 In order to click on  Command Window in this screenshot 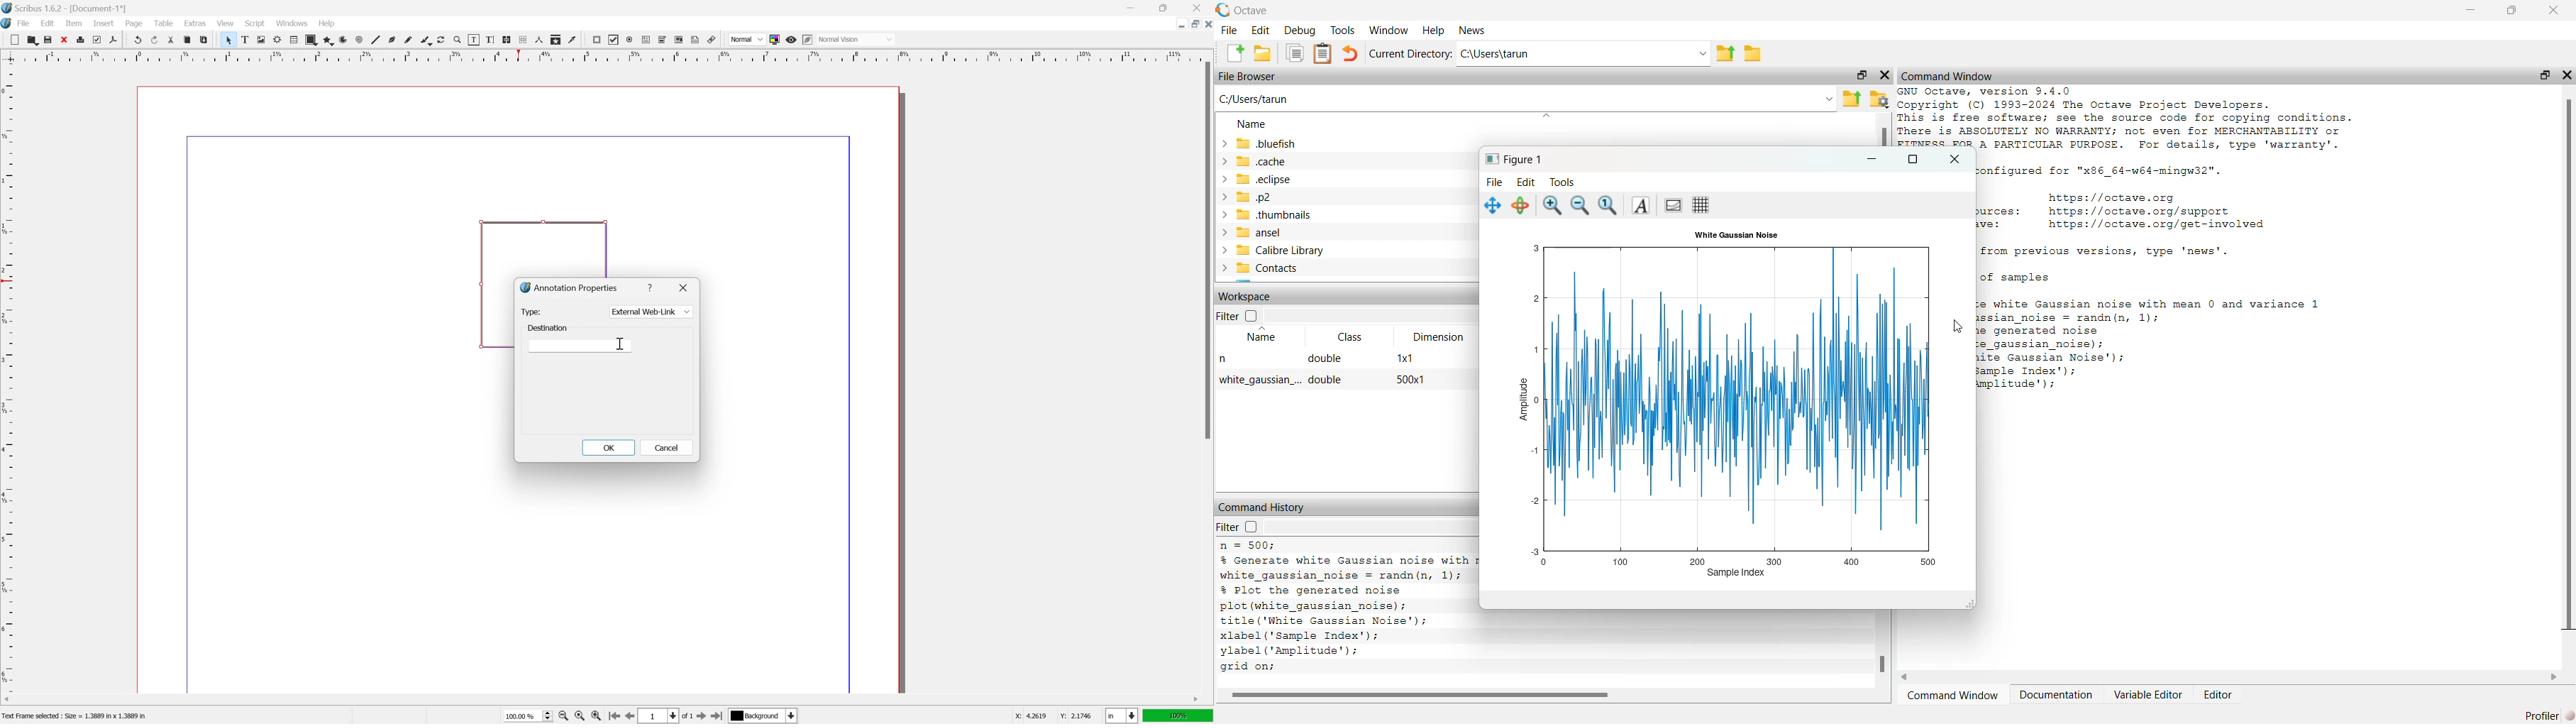, I will do `click(1953, 695)`.